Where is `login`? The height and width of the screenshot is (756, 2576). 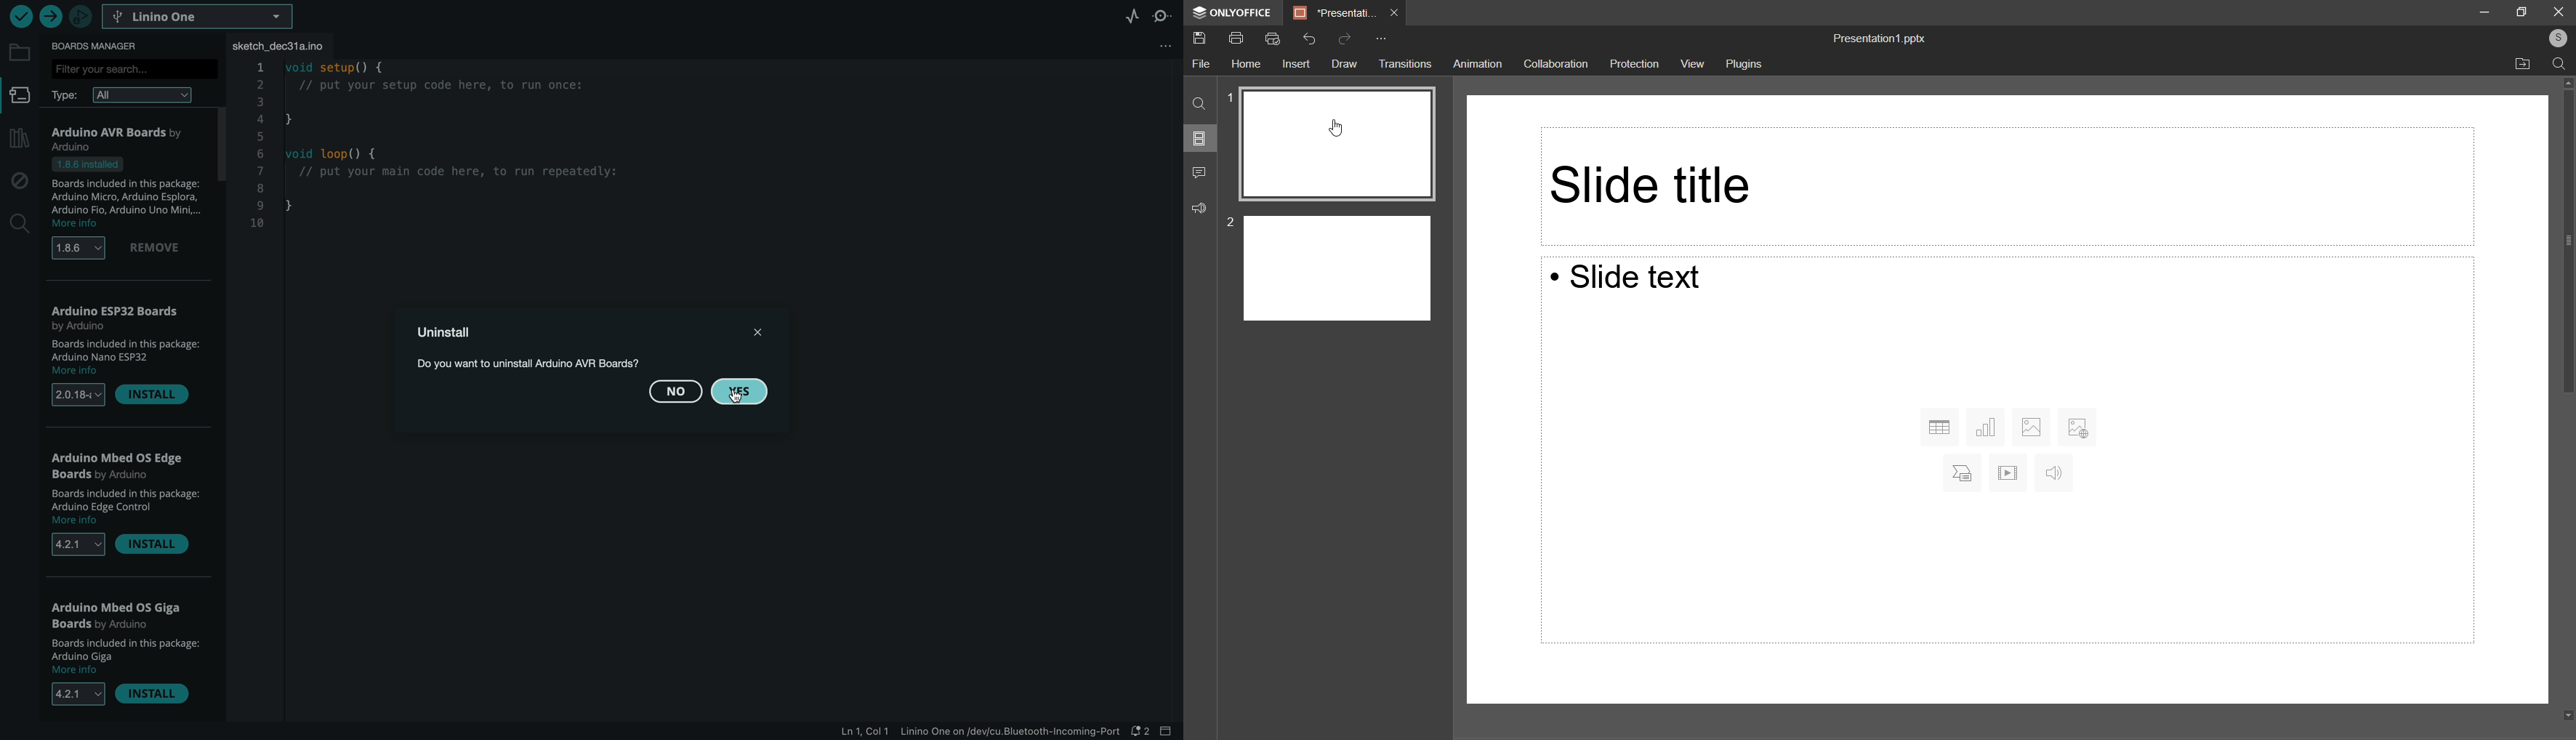
login is located at coordinates (2553, 38).